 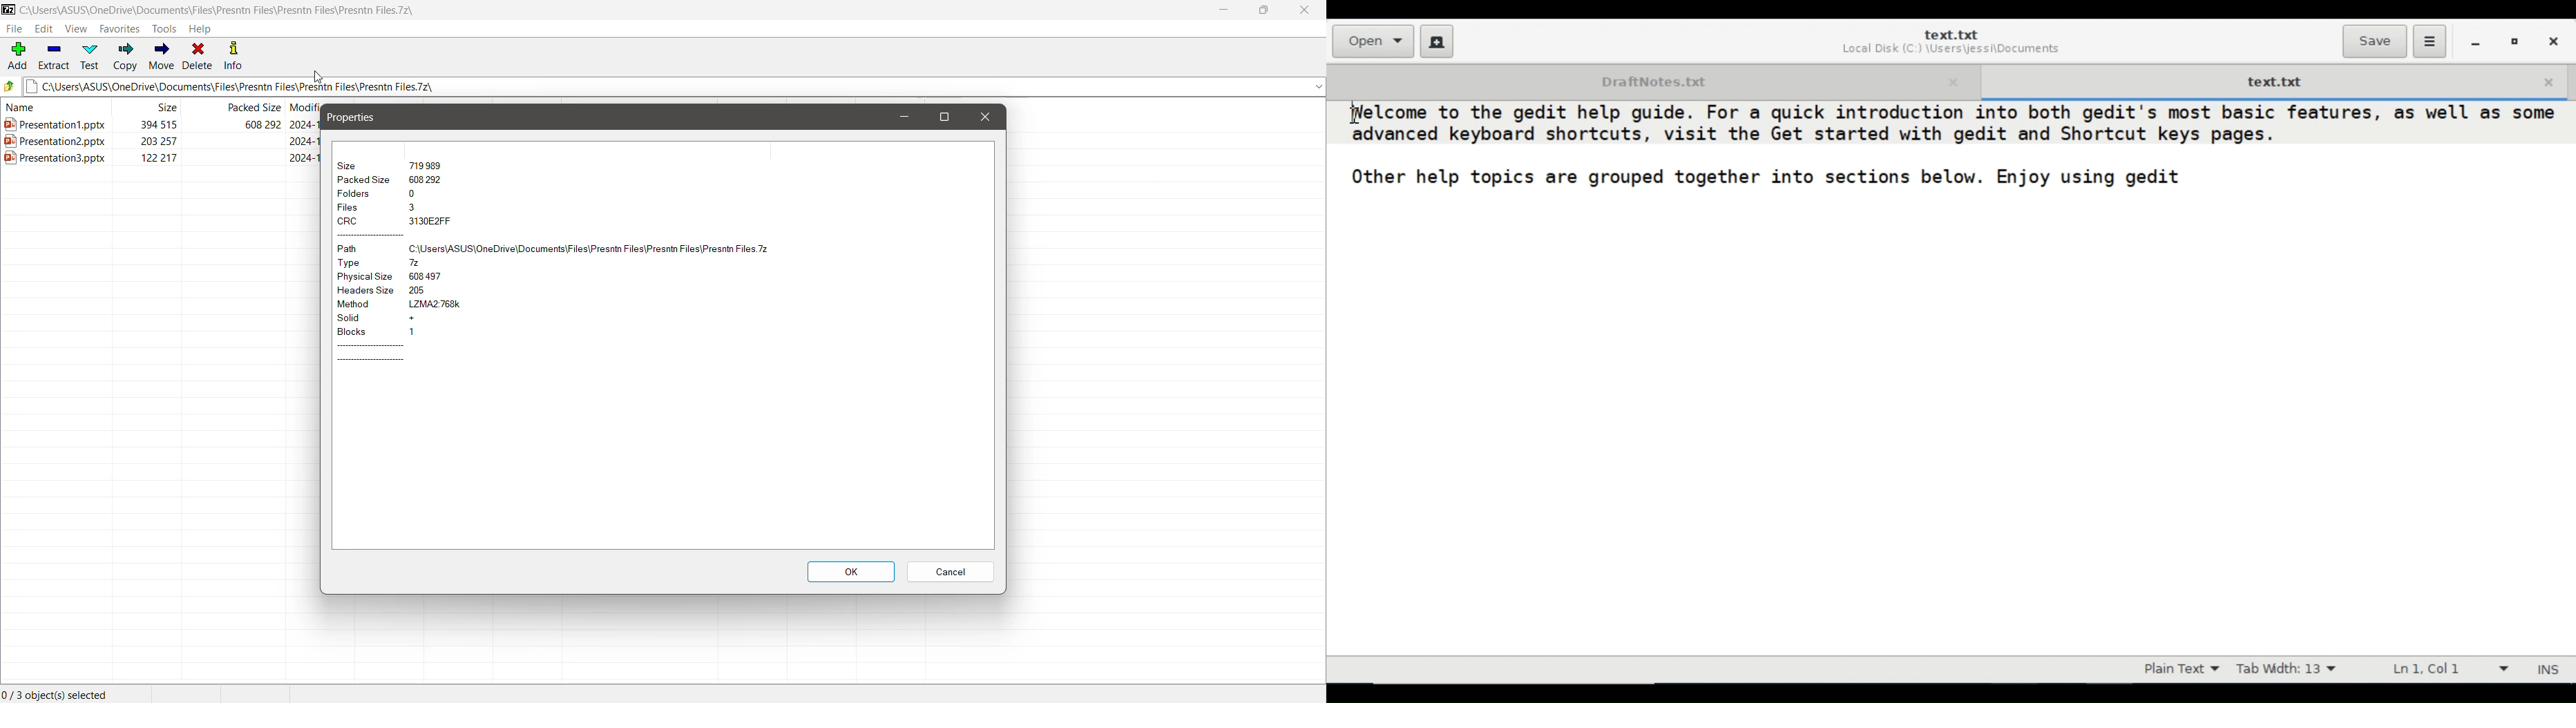 I want to click on 608.497, so click(x=435, y=276).